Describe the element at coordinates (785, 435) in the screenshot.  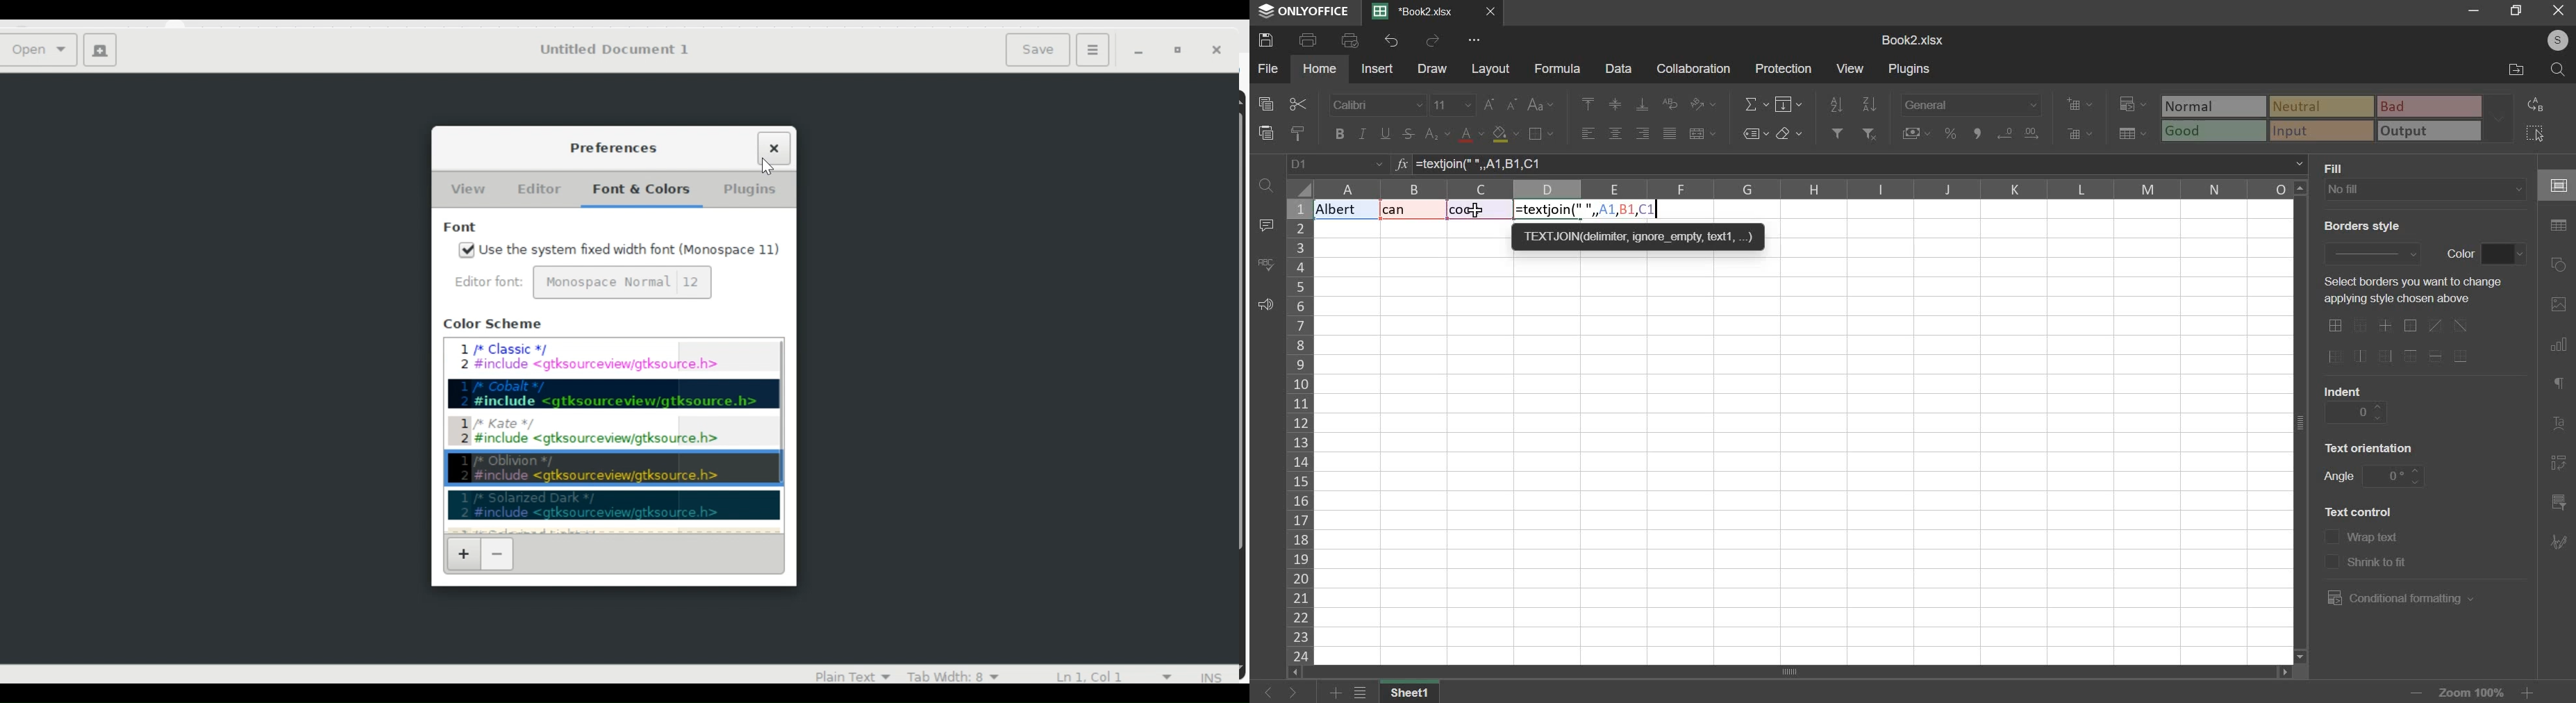
I see `scrollbar` at that location.